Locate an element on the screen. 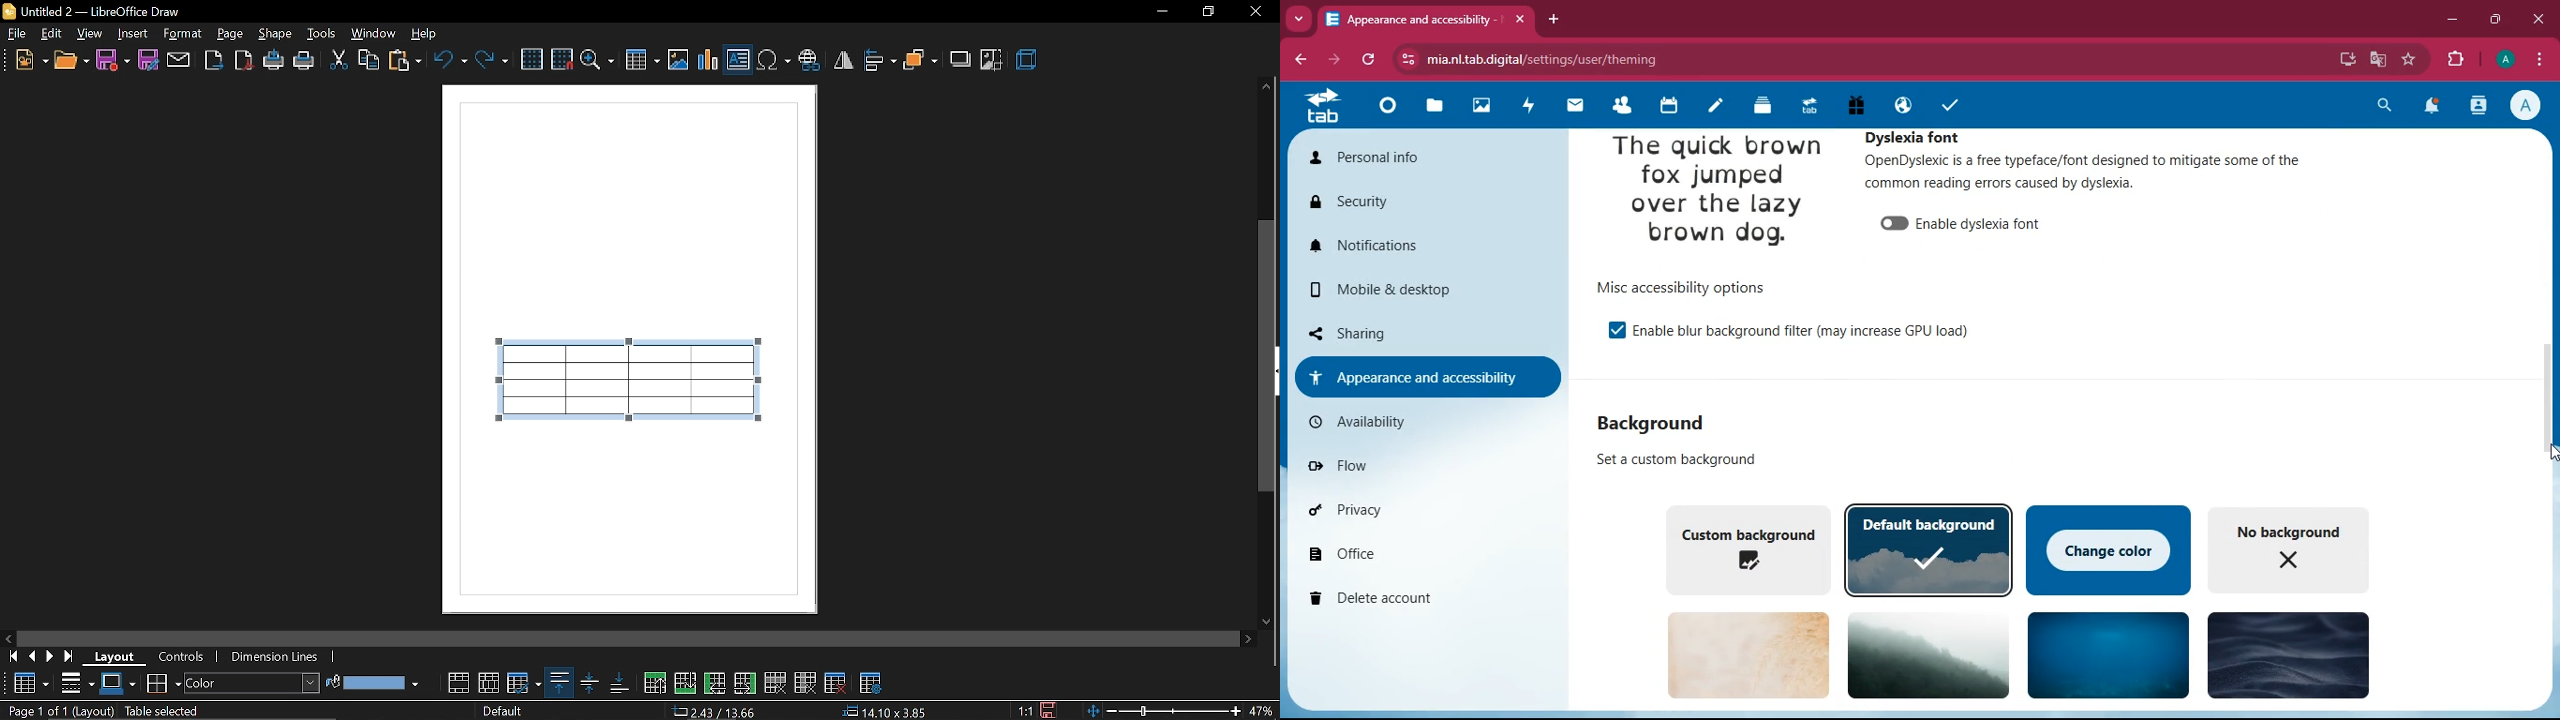 The height and width of the screenshot is (728, 2576). 3d effects is located at coordinates (1027, 60).